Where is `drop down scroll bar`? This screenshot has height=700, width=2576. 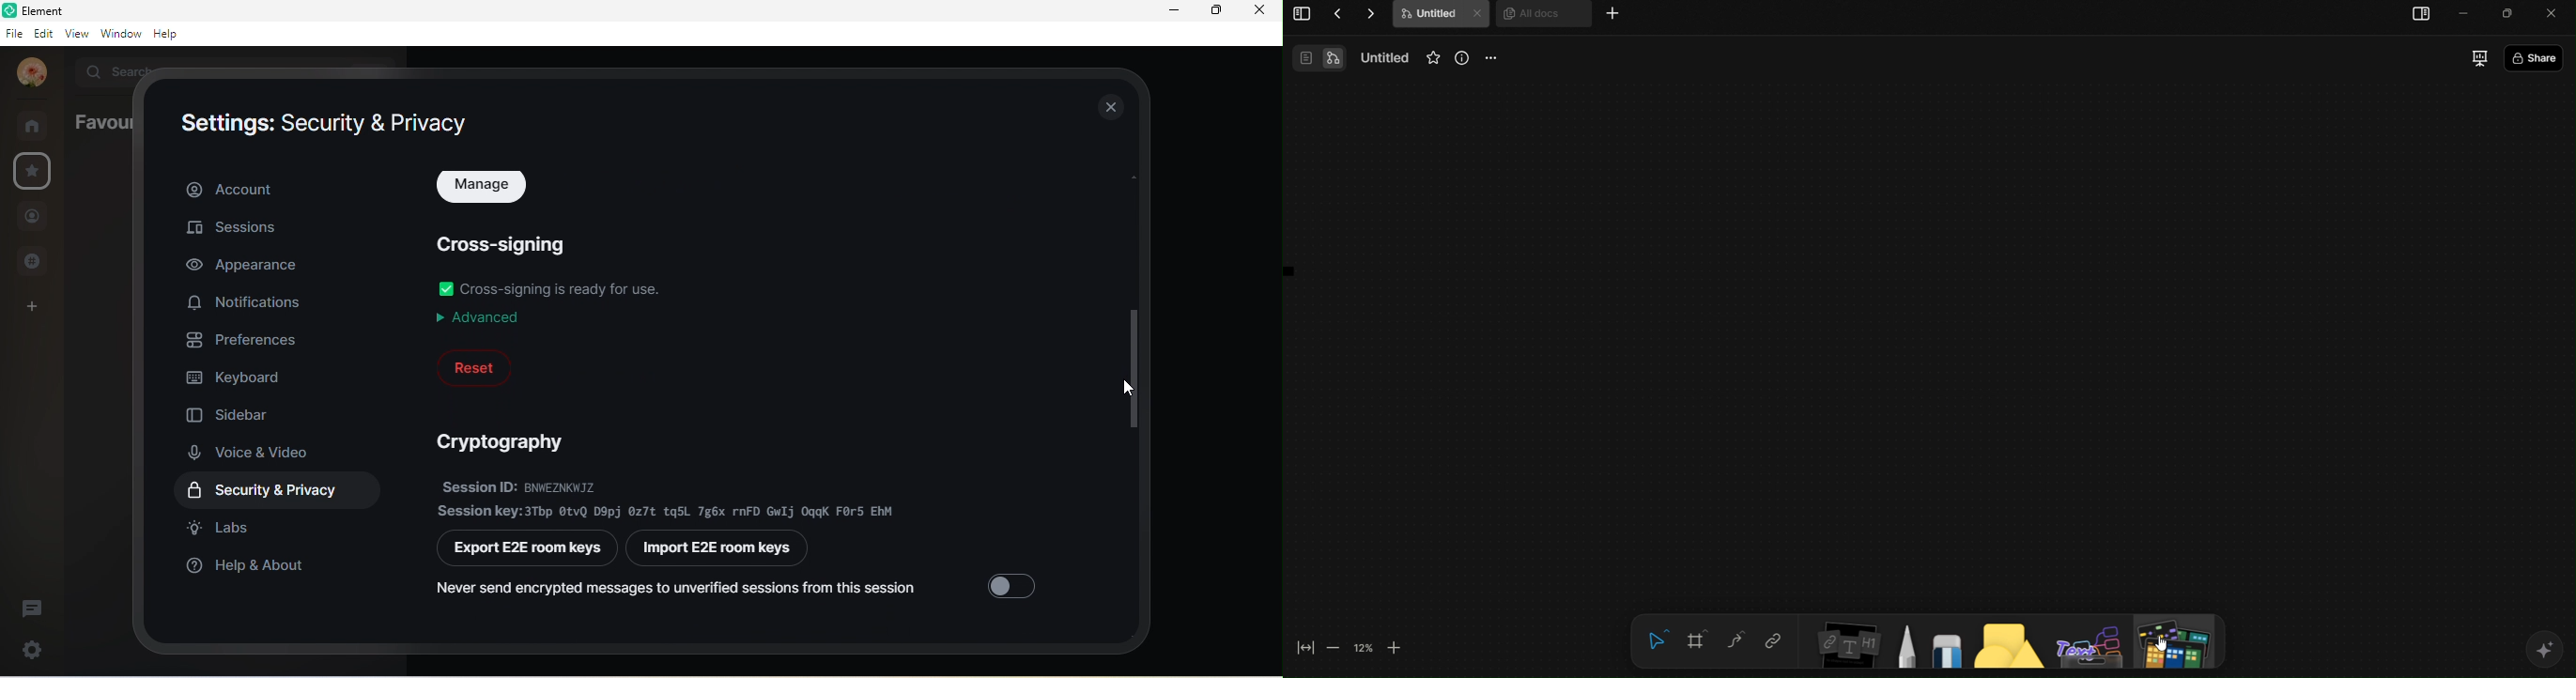
drop down scroll bar is located at coordinates (1131, 366).